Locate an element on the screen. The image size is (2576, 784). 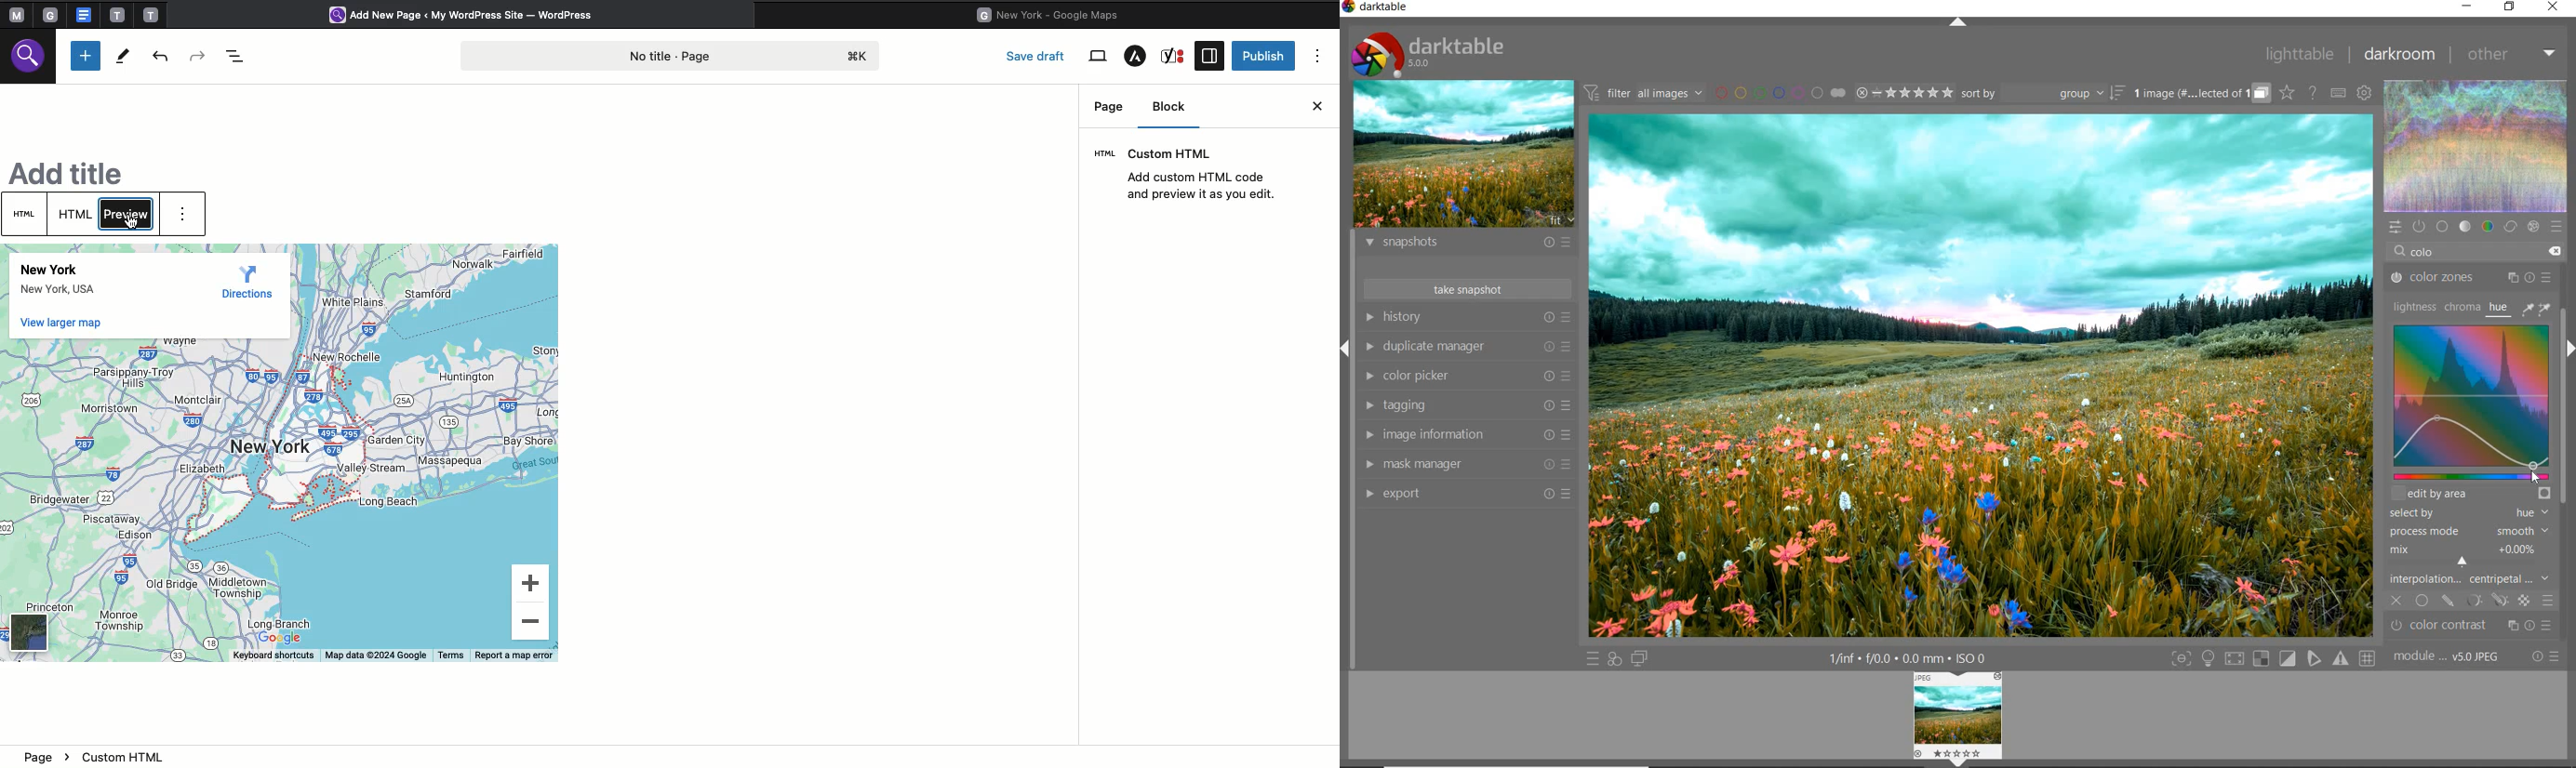
tab is located at coordinates (117, 15).